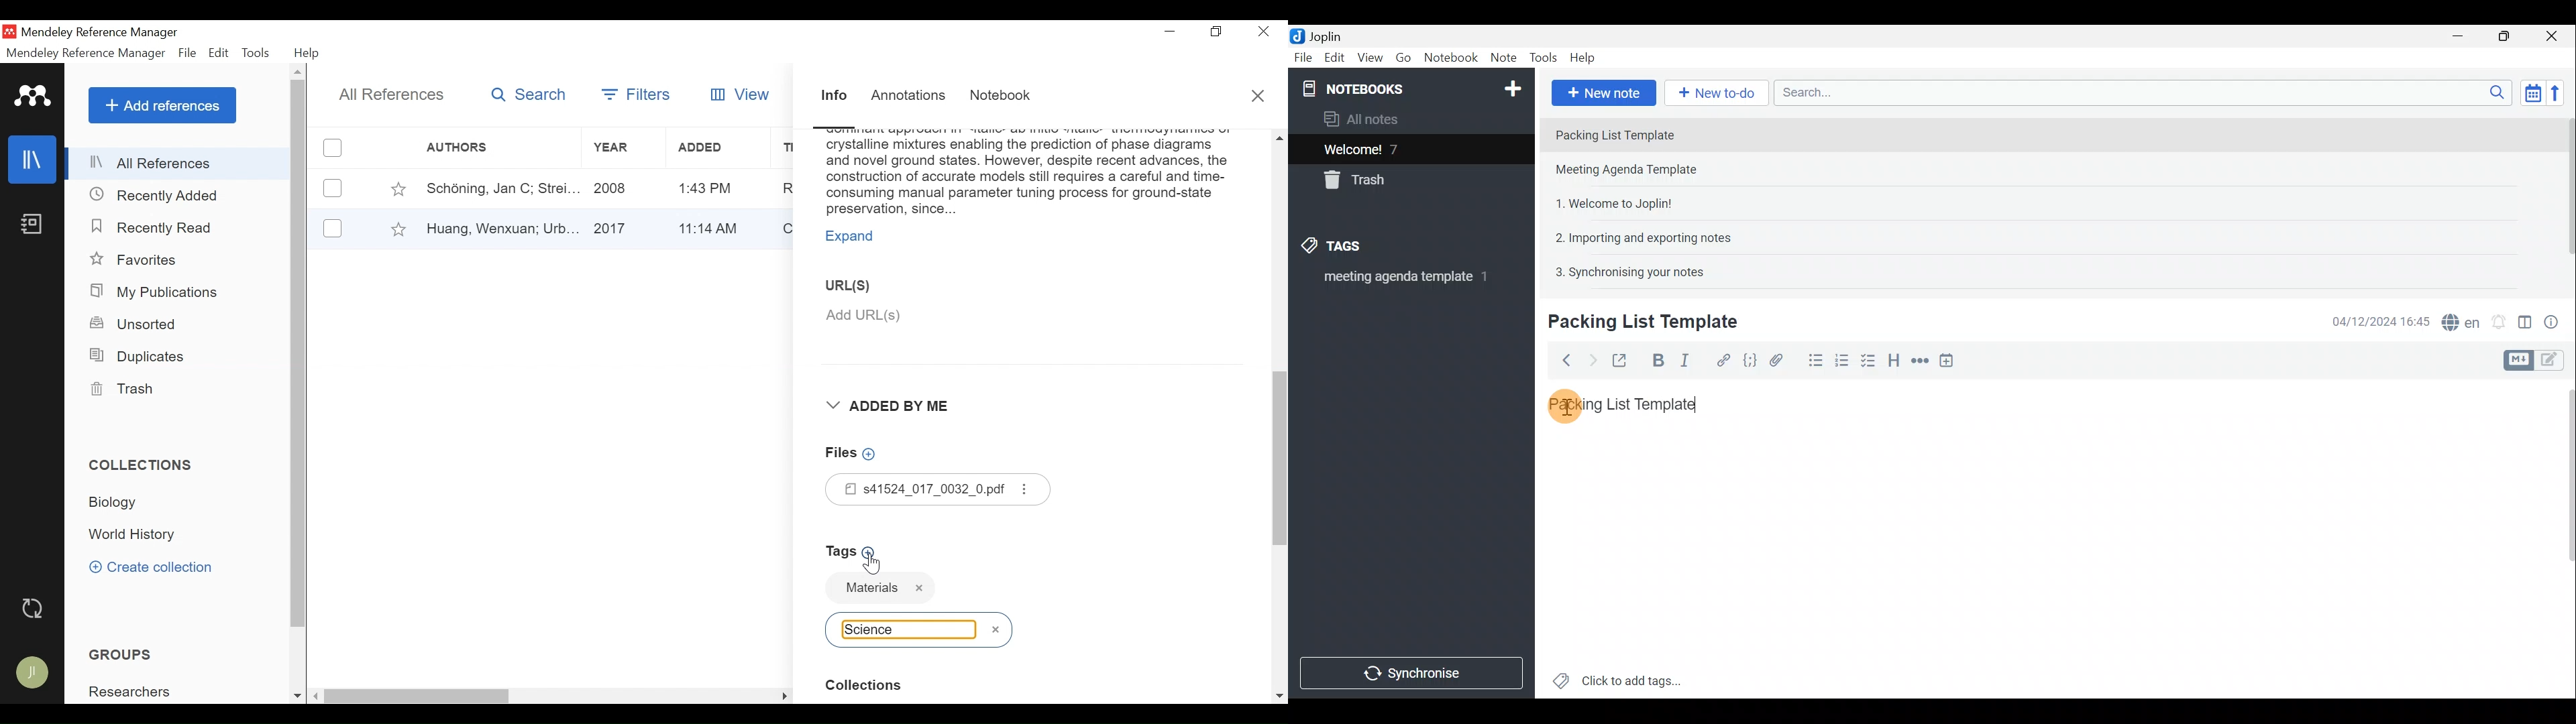 Image resolution: width=2576 pixels, height=728 pixels. I want to click on Mendeley Reference Manager, so click(86, 55).